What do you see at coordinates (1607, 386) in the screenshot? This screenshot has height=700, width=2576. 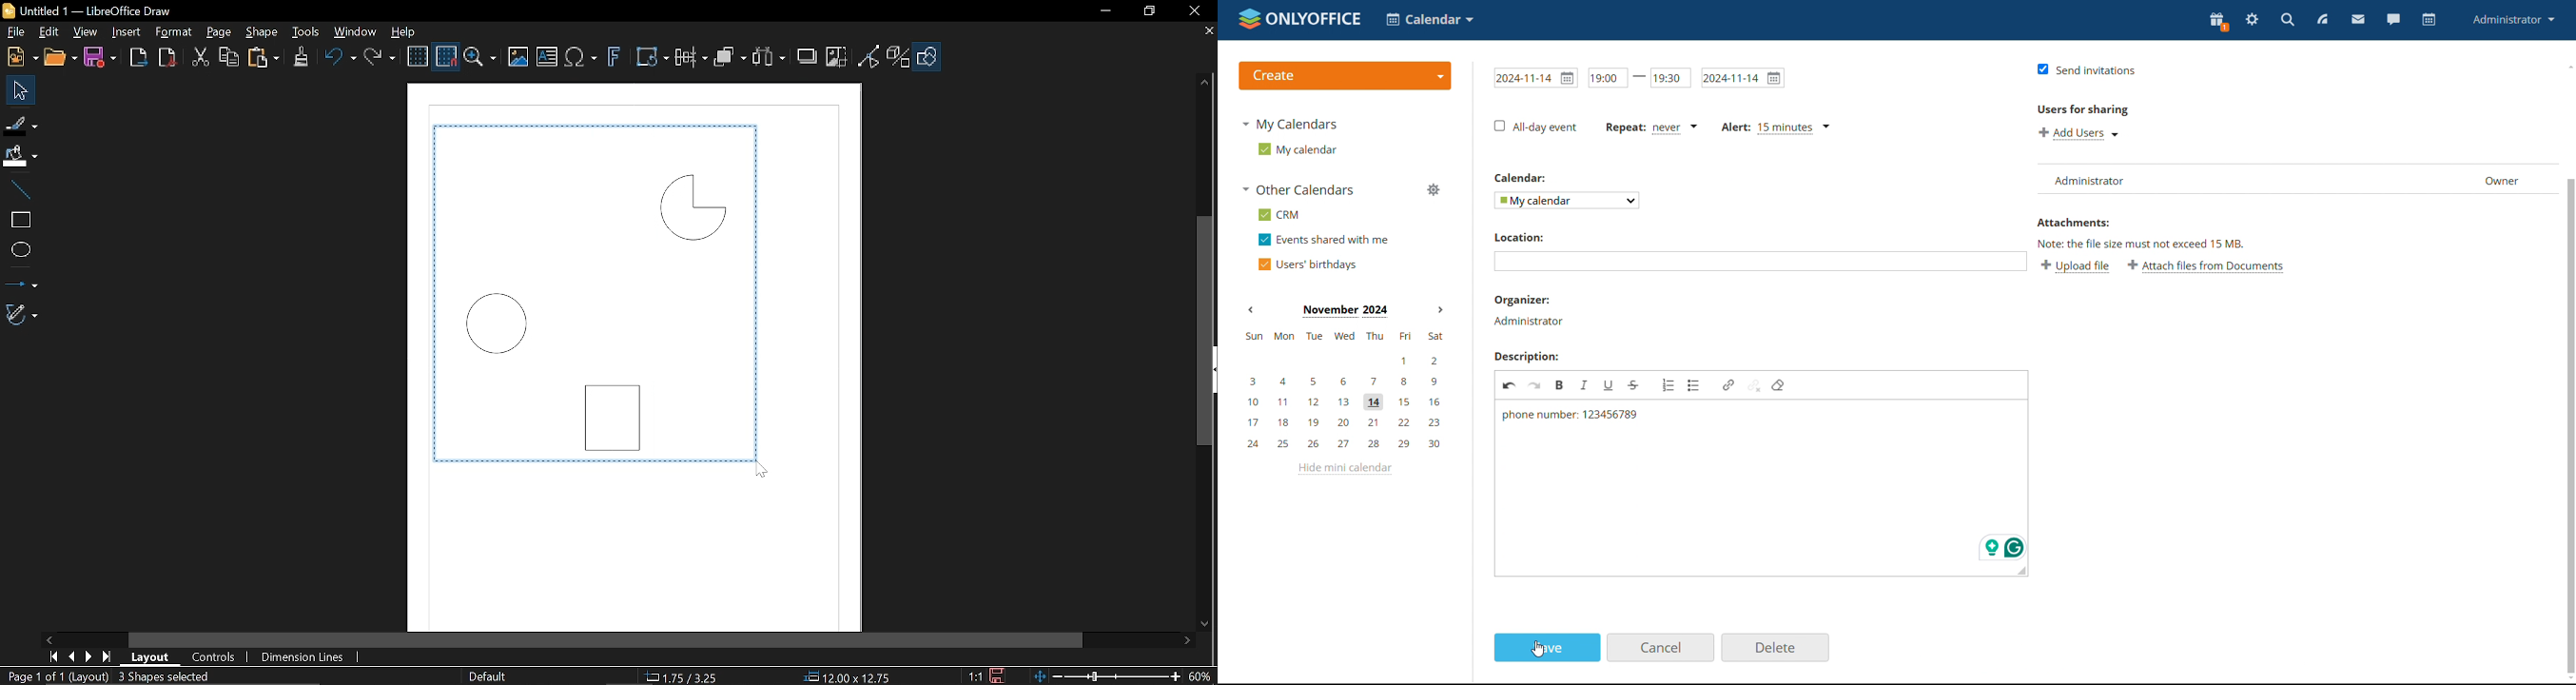 I see `underline` at bounding box center [1607, 386].